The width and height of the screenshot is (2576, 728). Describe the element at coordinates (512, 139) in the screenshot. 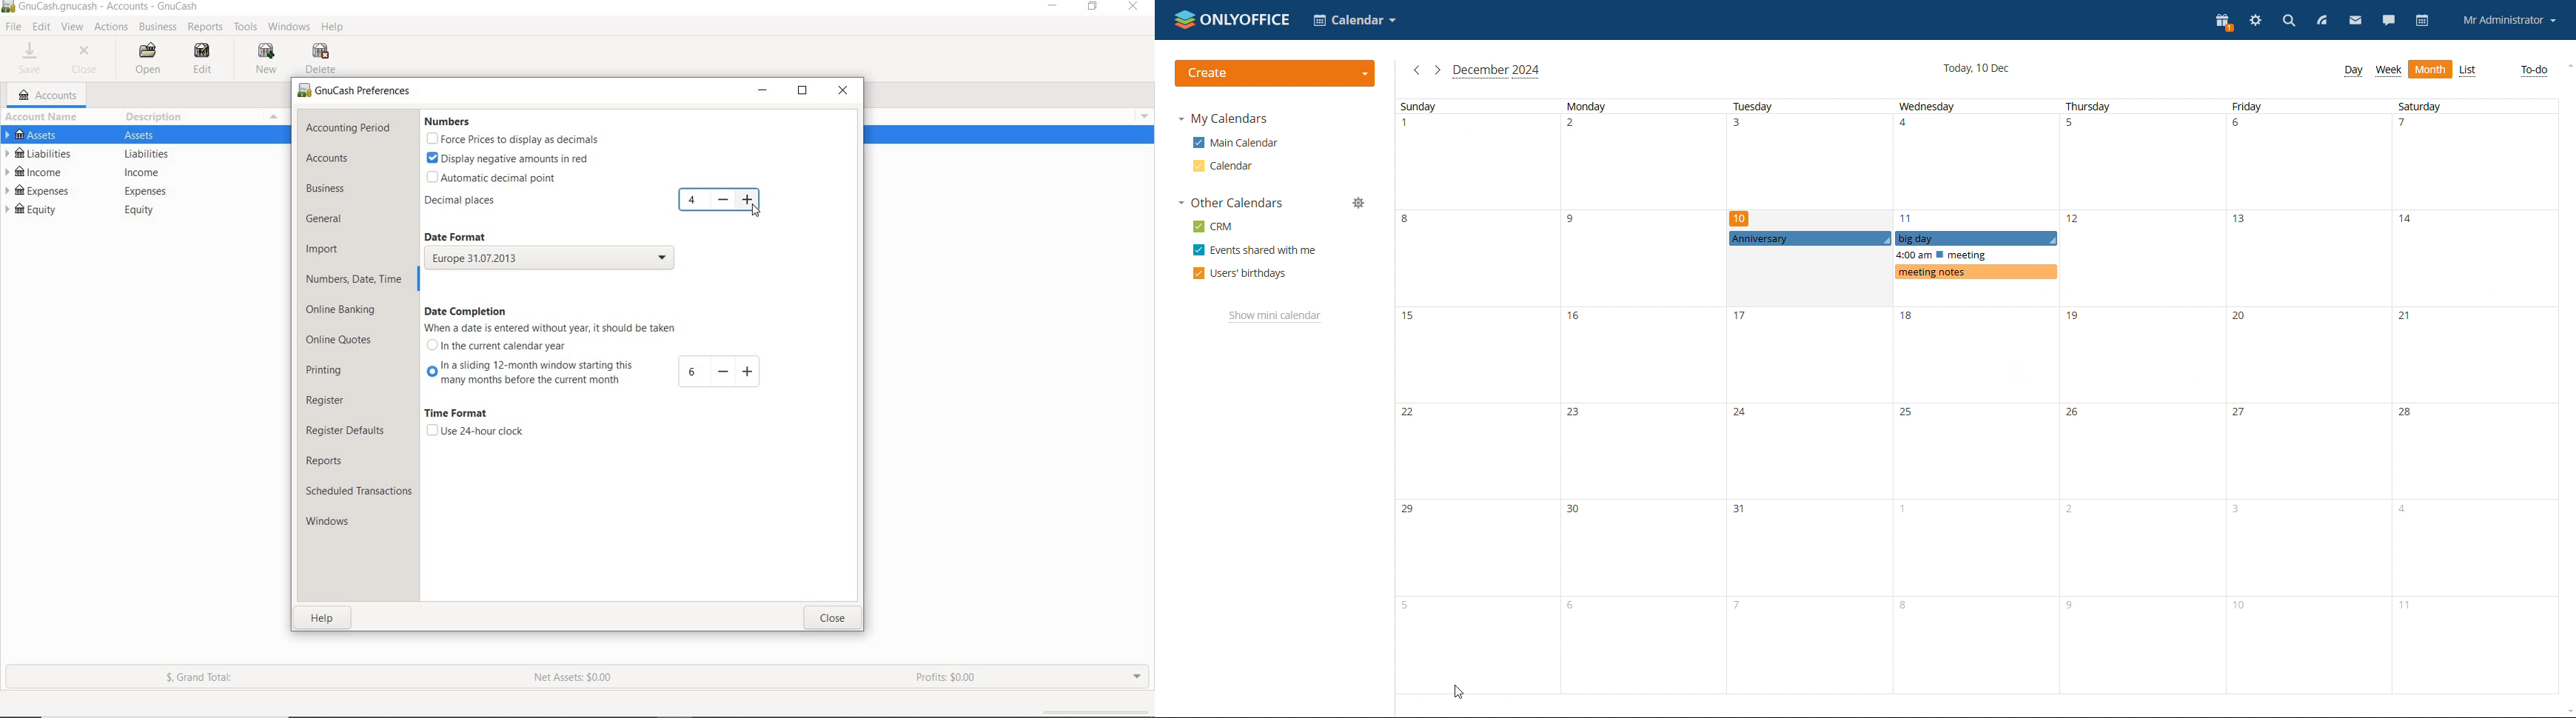

I see `force prices to display as decimal` at that location.